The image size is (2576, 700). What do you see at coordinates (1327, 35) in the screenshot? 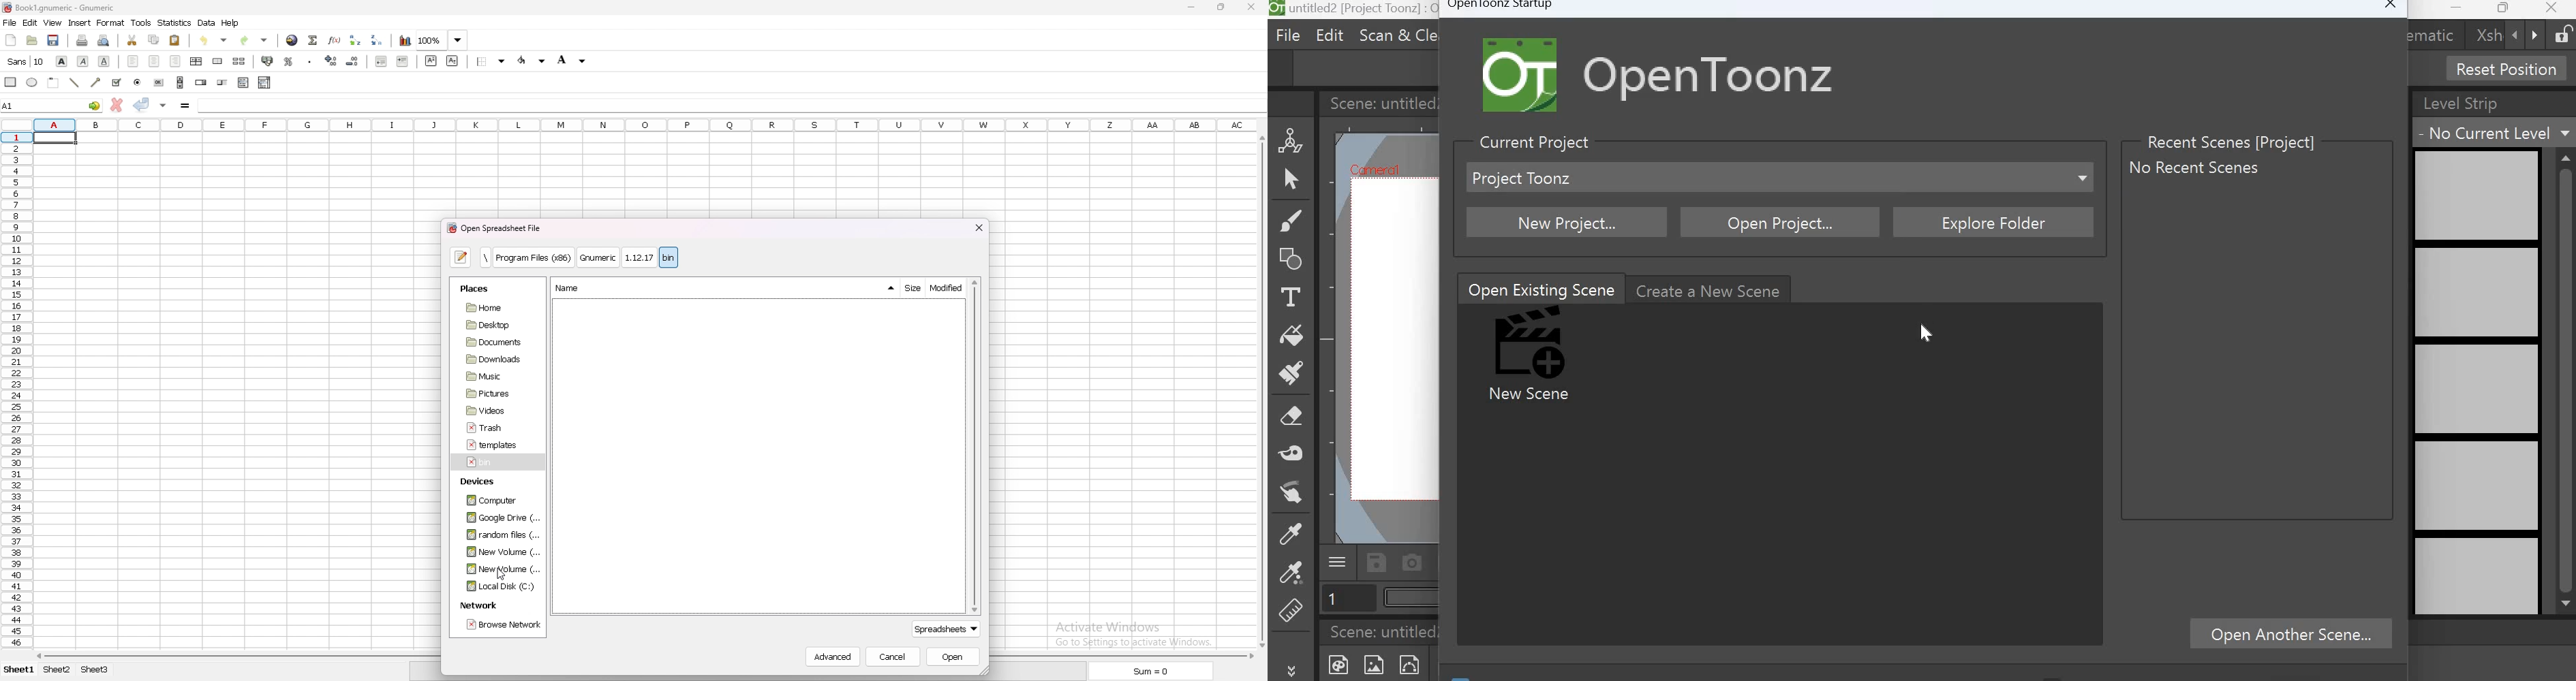
I see `Edit` at bounding box center [1327, 35].